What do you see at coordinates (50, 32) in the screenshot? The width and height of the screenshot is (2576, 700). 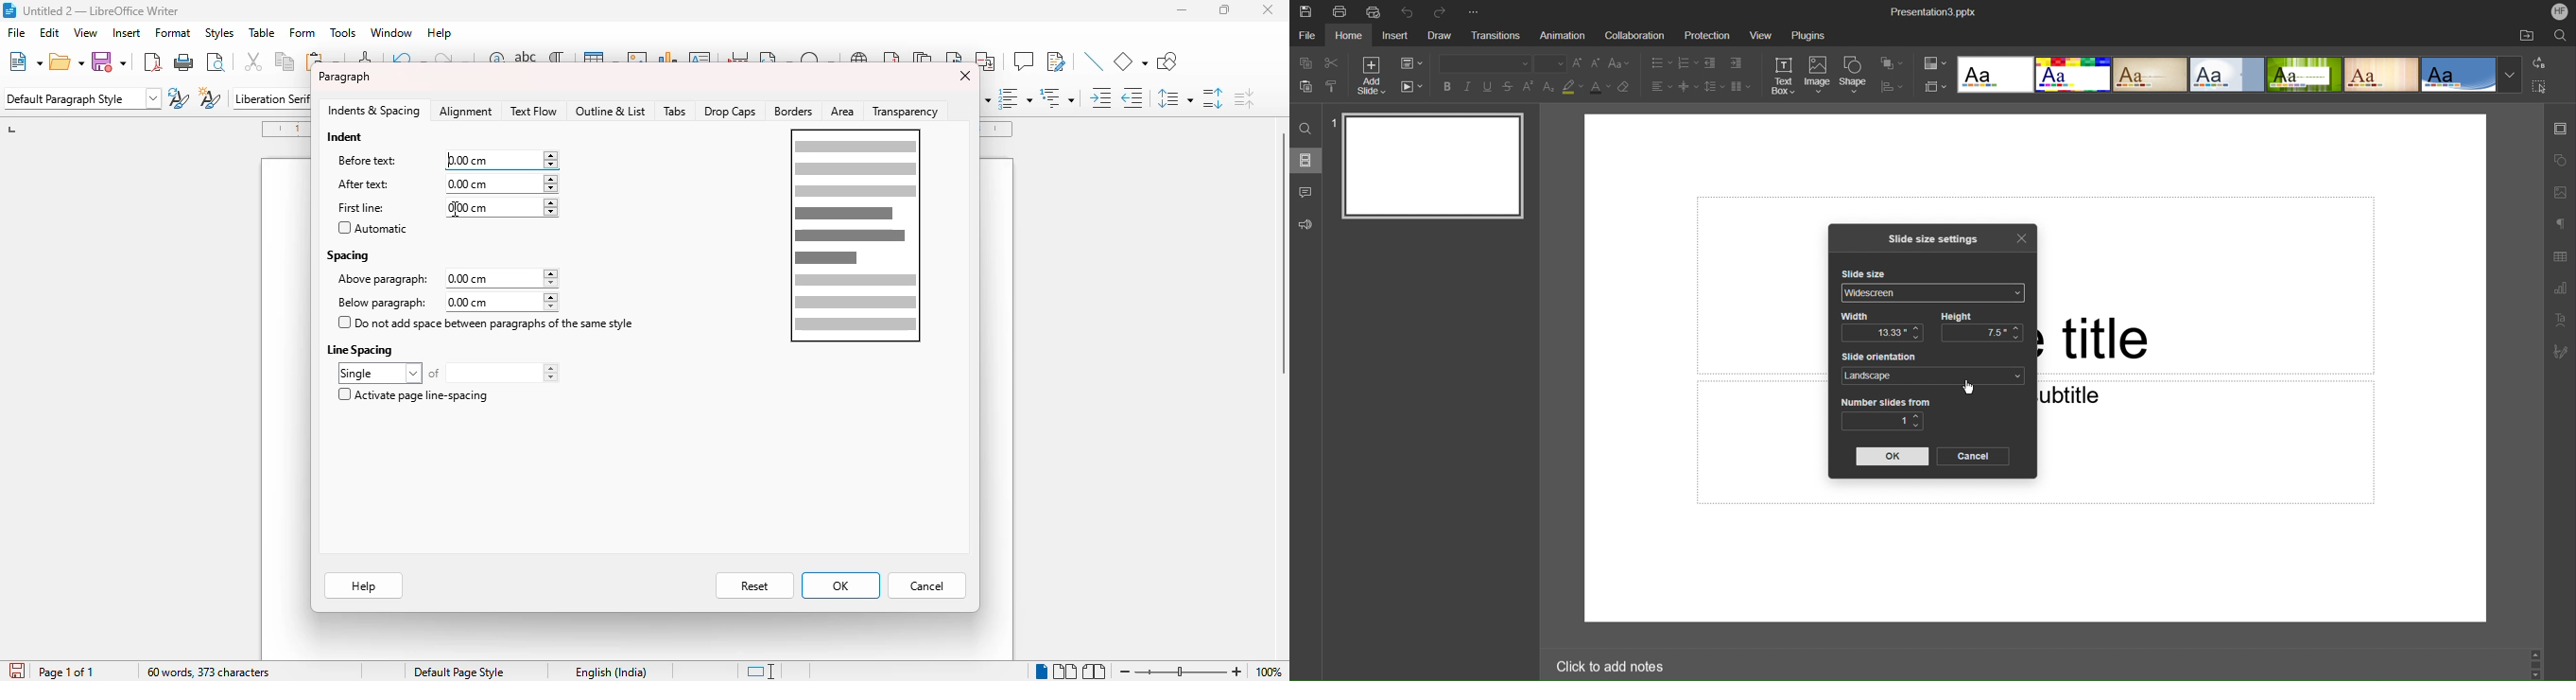 I see `edit` at bounding box center [50, 32].